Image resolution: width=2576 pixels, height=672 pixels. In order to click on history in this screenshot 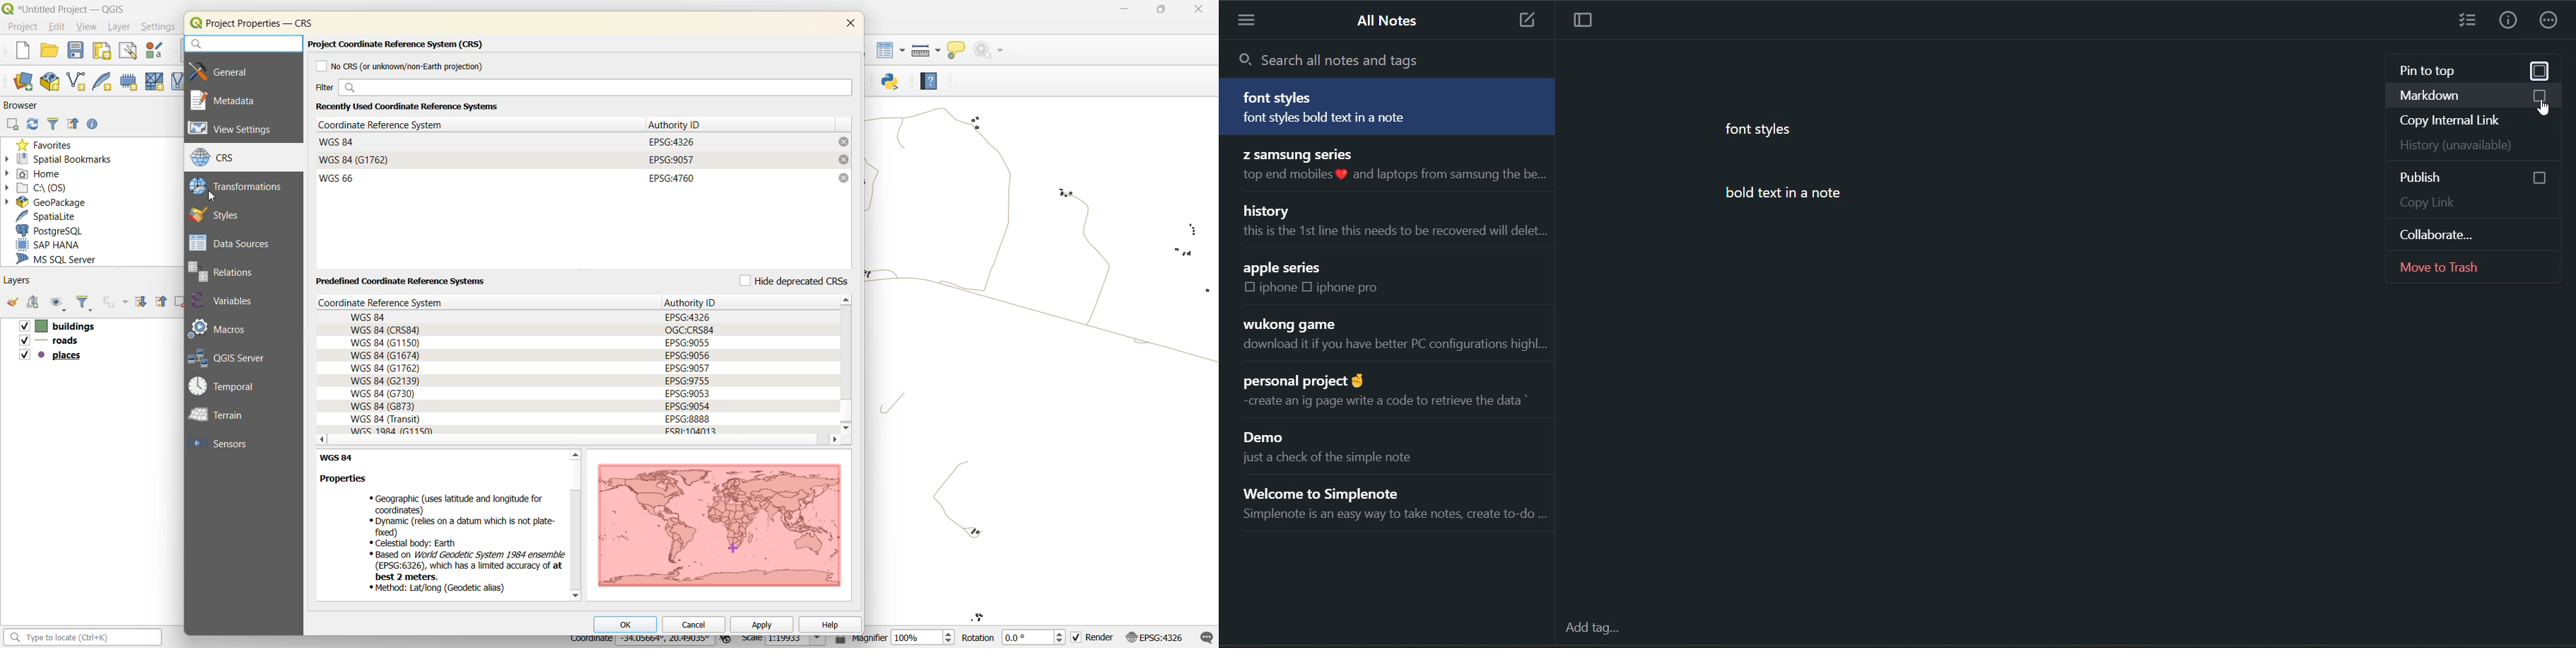, I will do `click(2469, 144)`.